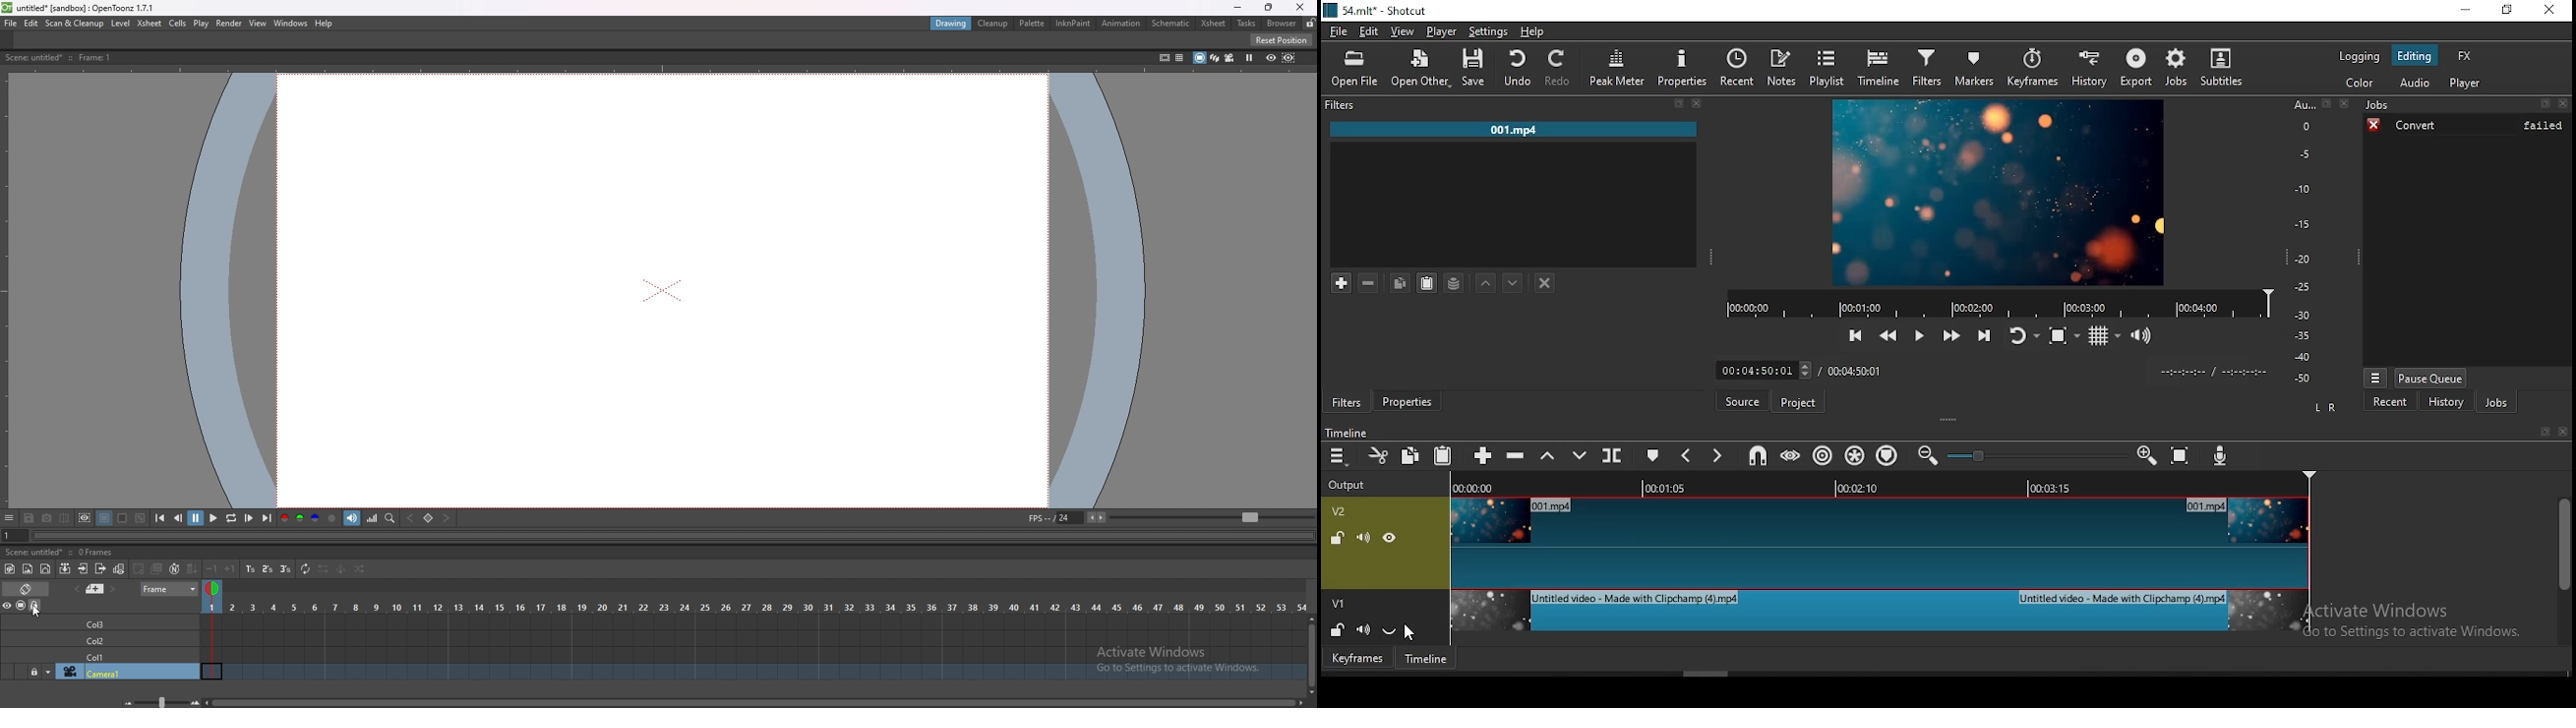 This screenshot has height=728, width=2576. Describe the element at coordinates (447, 518) in the screenshot. I see `next key` at that location.